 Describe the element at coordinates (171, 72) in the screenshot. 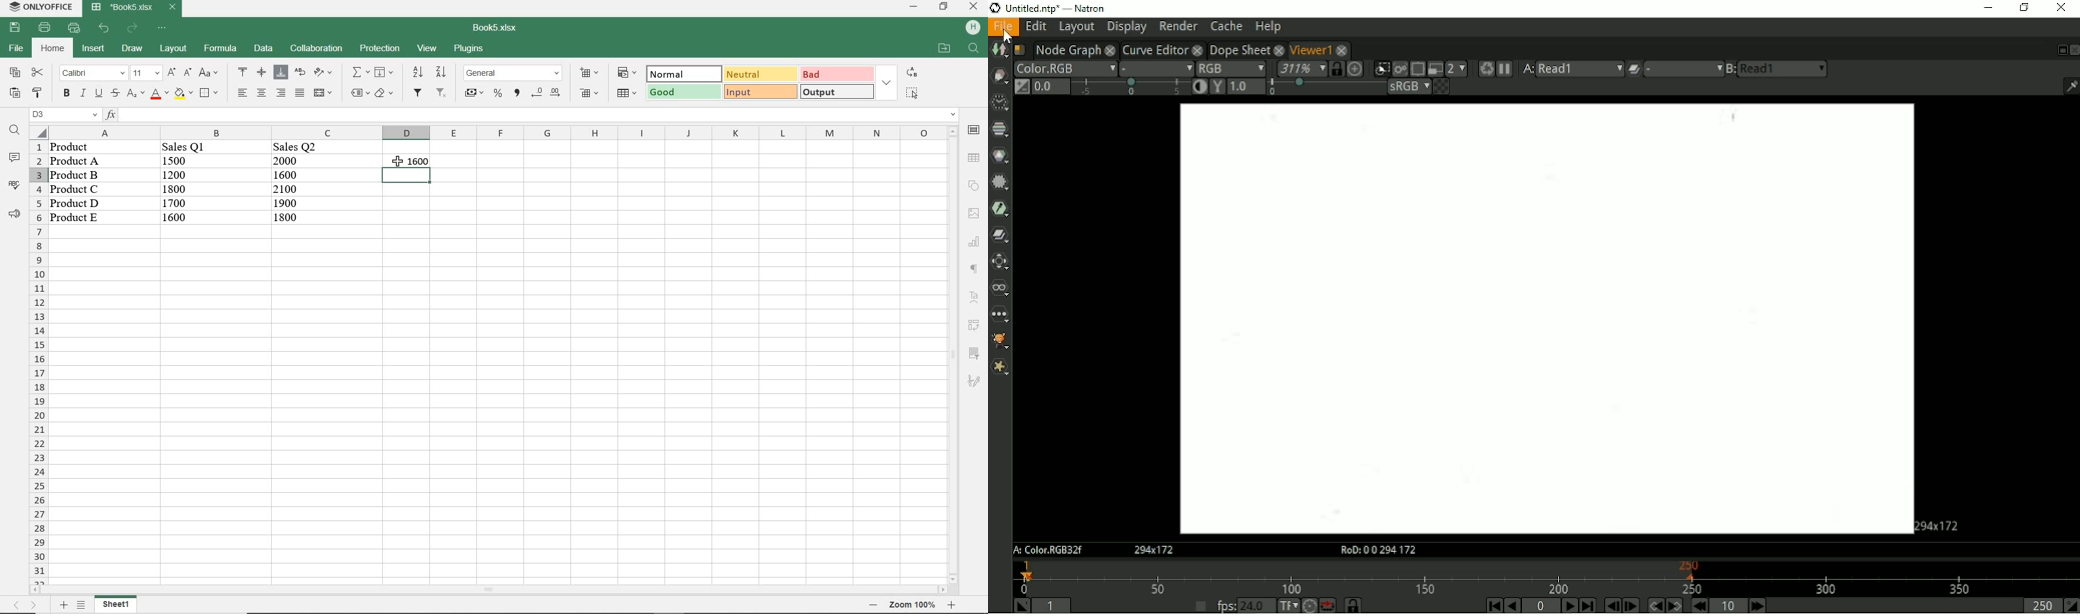

I see `increment font size` at that location.